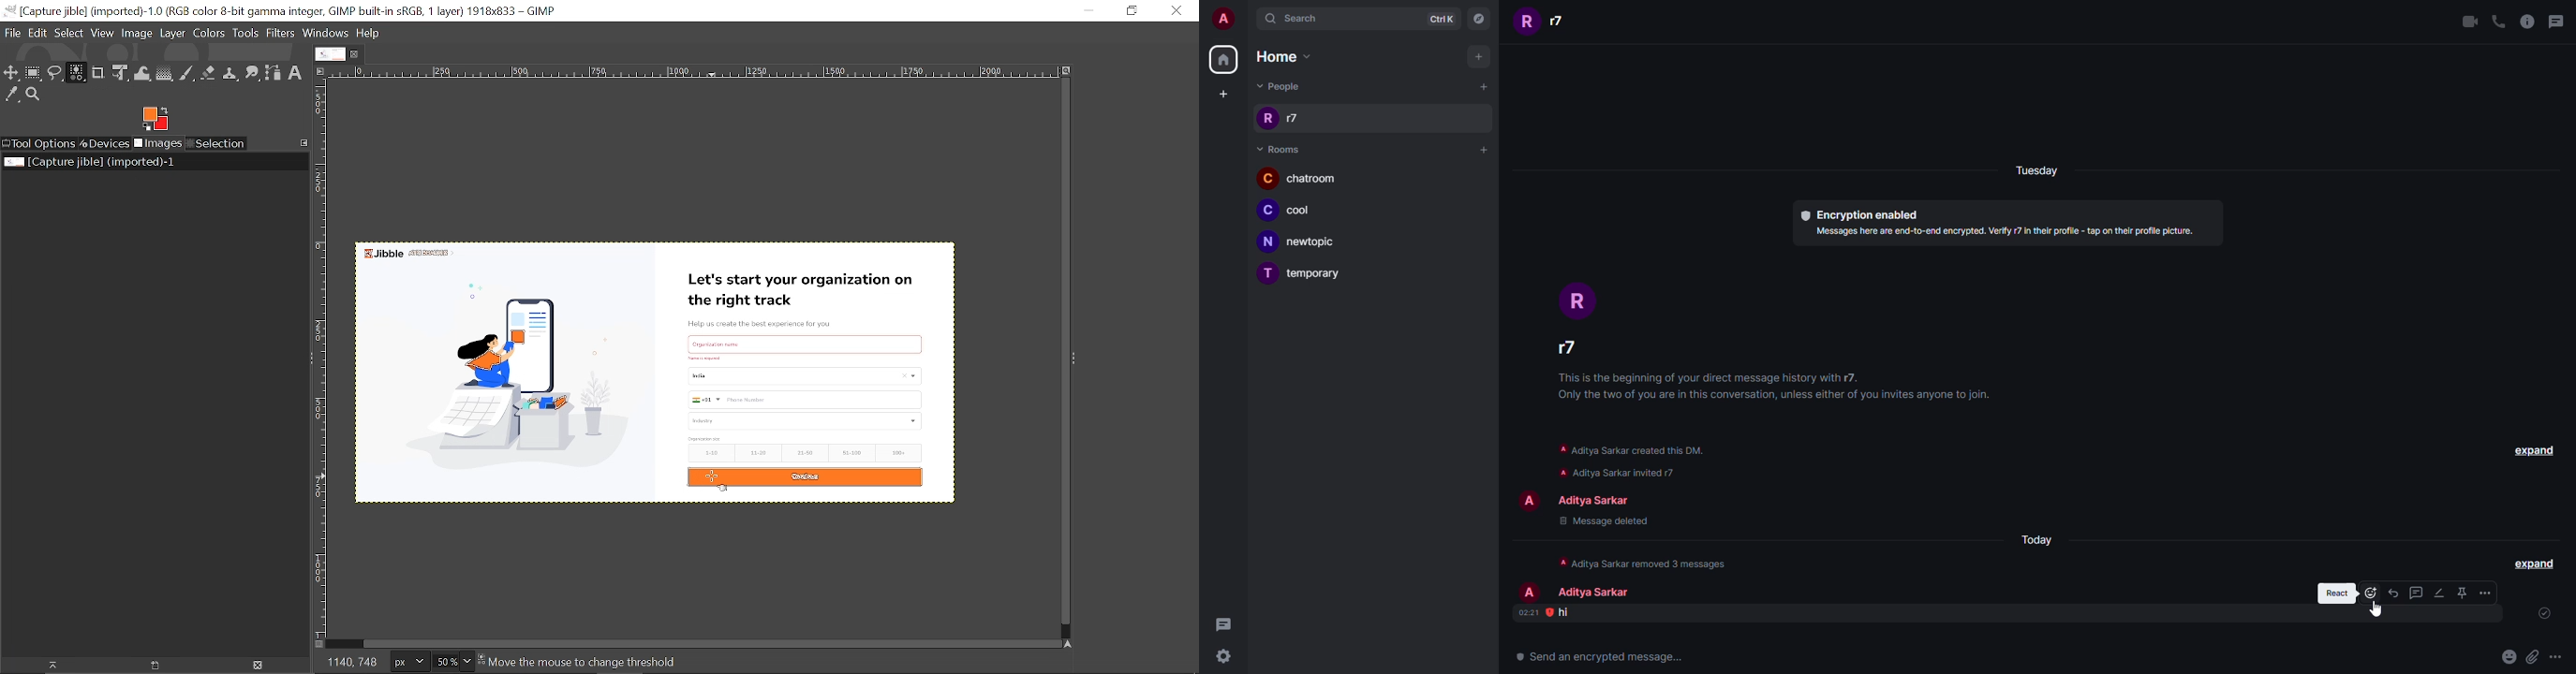 Image resolution: width=2576 pixels, height=700 pixels. I want to click on room, so click(1316, 275).